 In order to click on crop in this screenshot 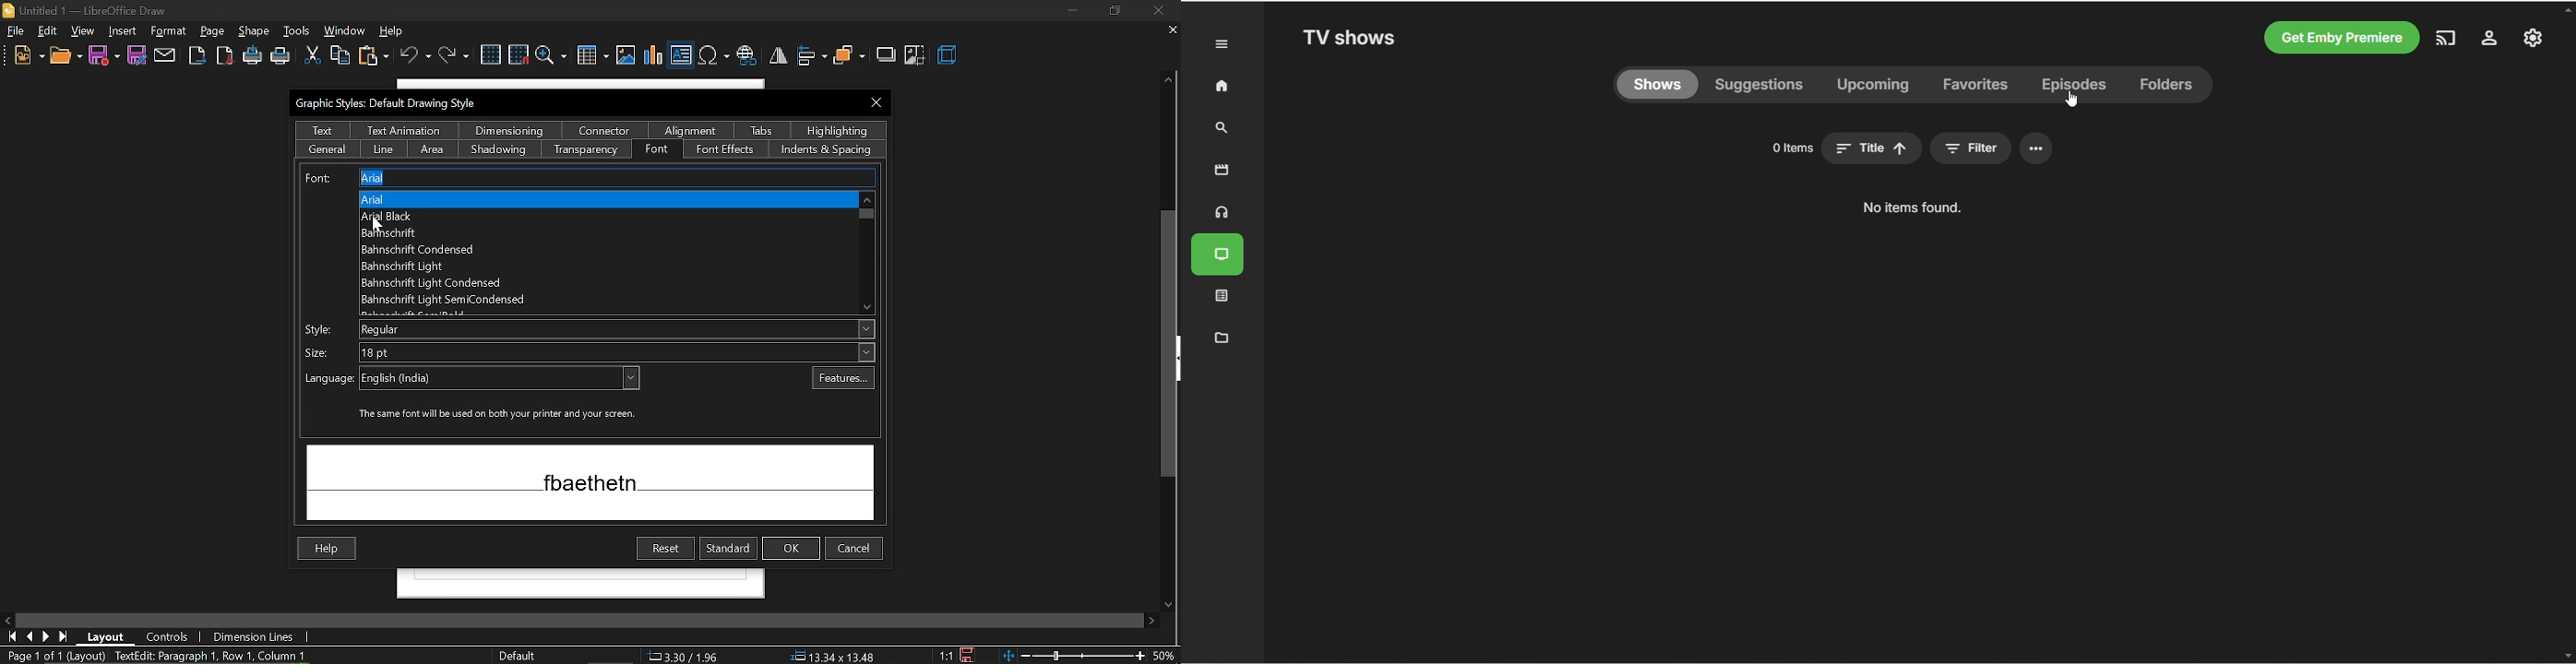, I will do `click(916, 57)`.